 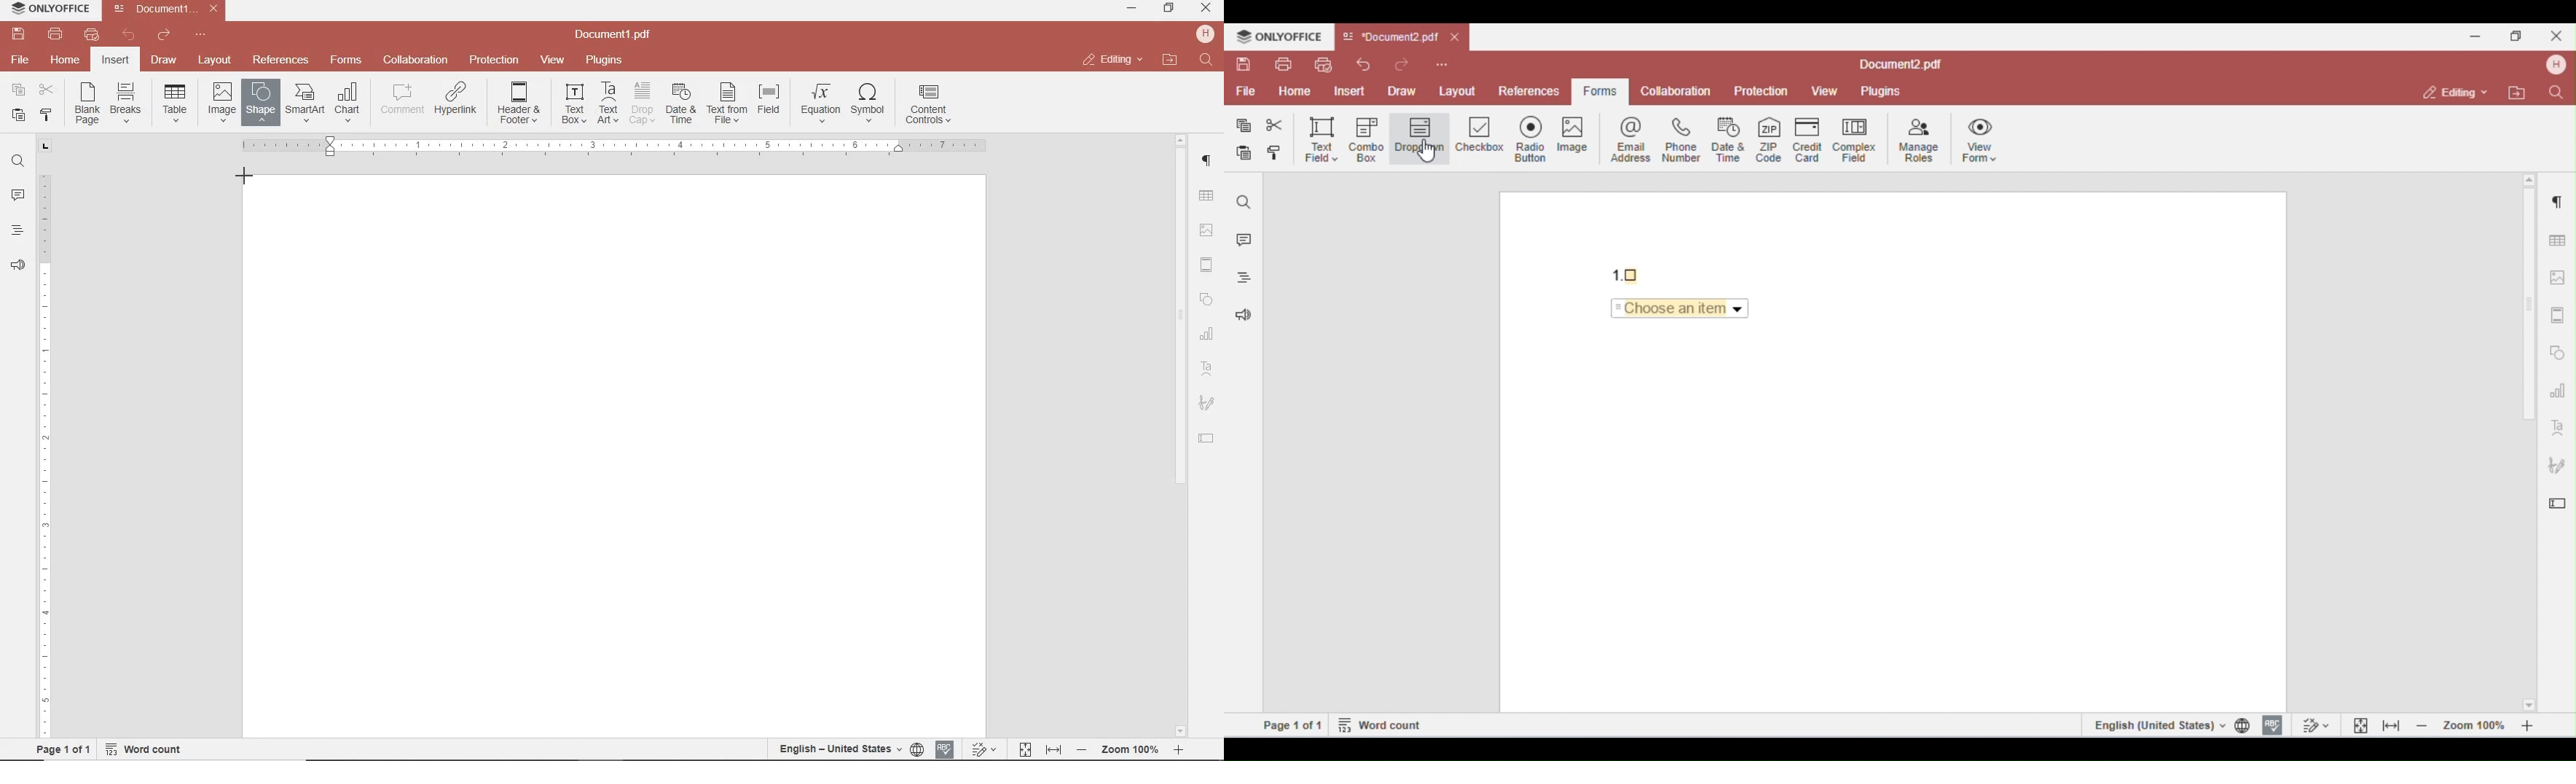 I want to click on file name, so click(x=617, y=35).